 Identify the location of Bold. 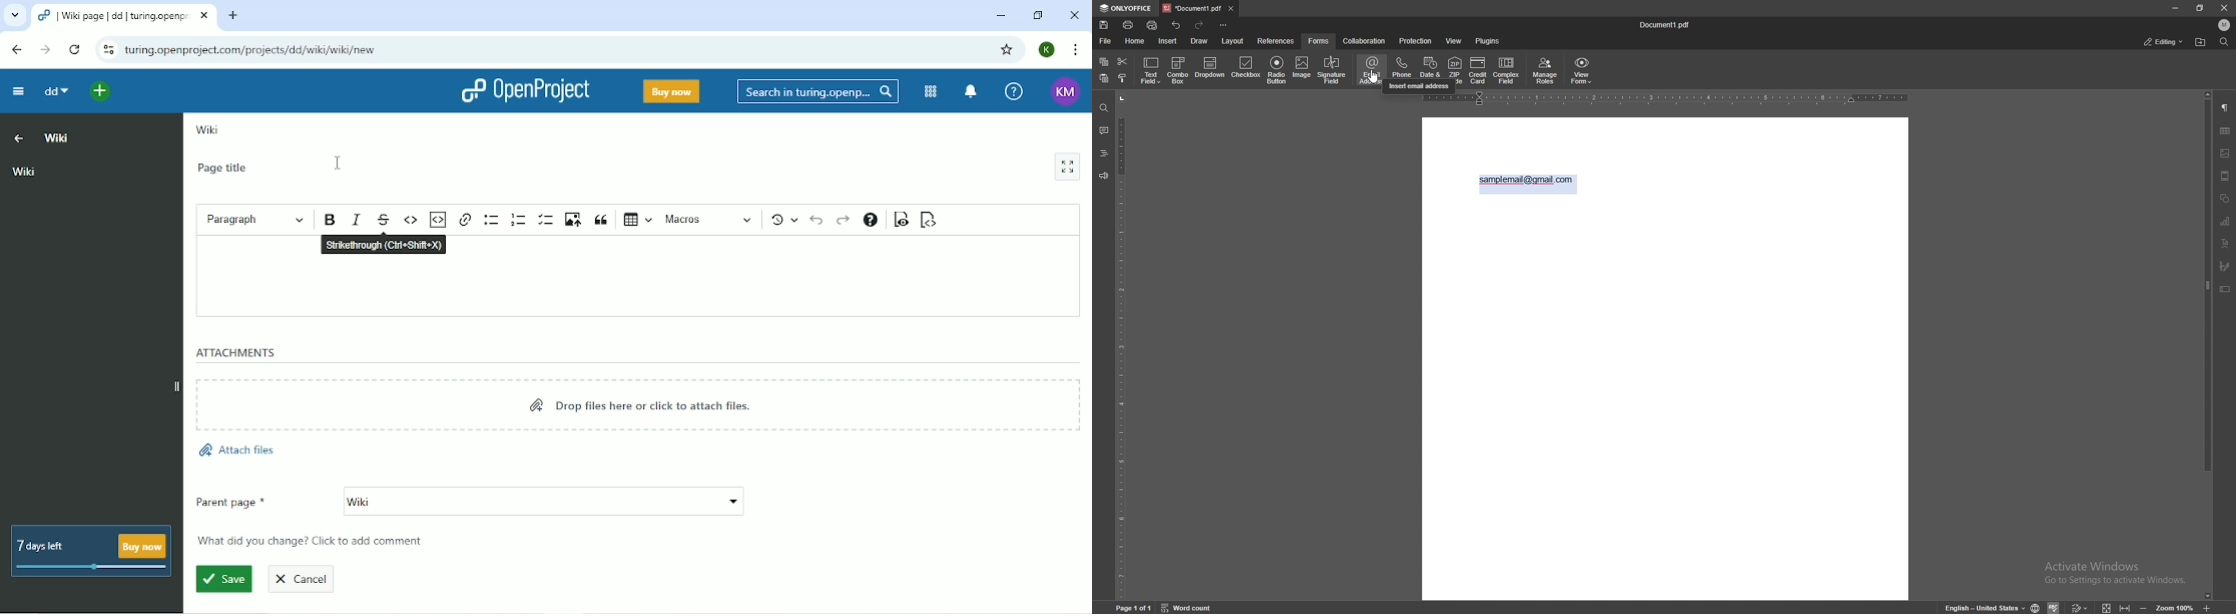
(330, 219).